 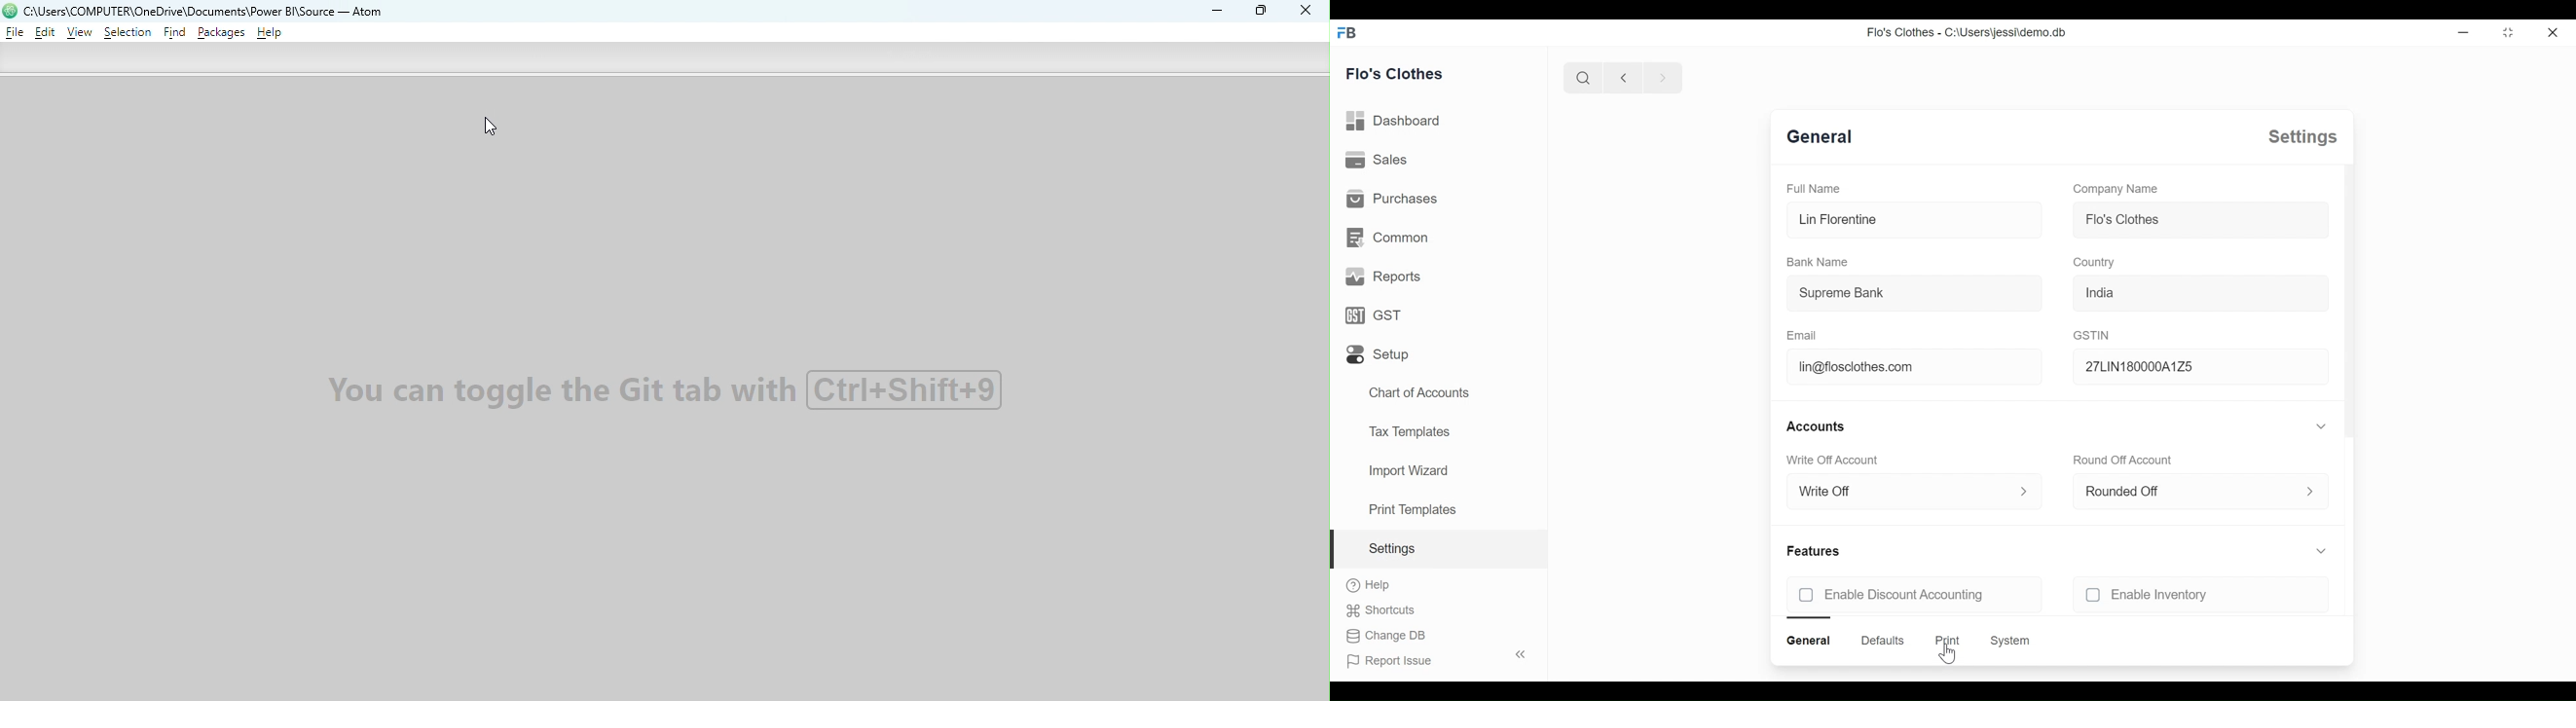 What do you see at coordinates (1377, 158) in the screenshot?
I see `sales` at bounding box center [1377, 158].